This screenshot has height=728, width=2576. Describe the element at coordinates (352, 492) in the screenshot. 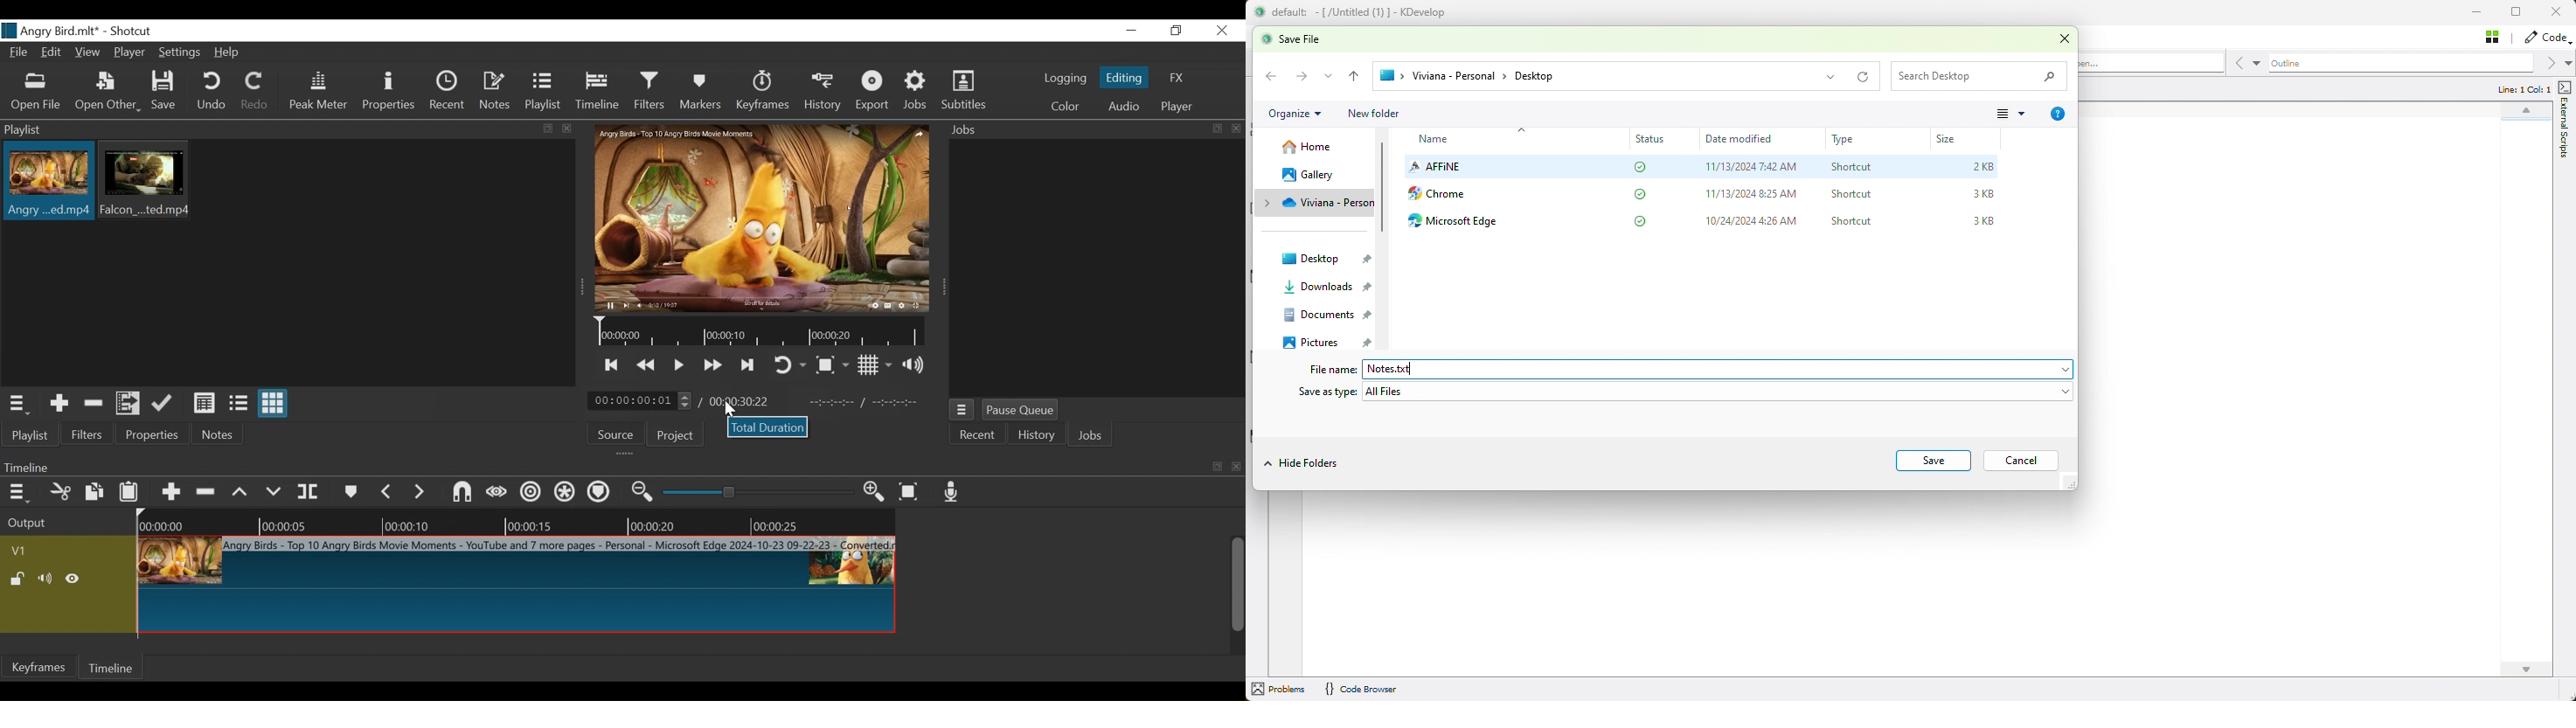

I see `Markers` at that location.